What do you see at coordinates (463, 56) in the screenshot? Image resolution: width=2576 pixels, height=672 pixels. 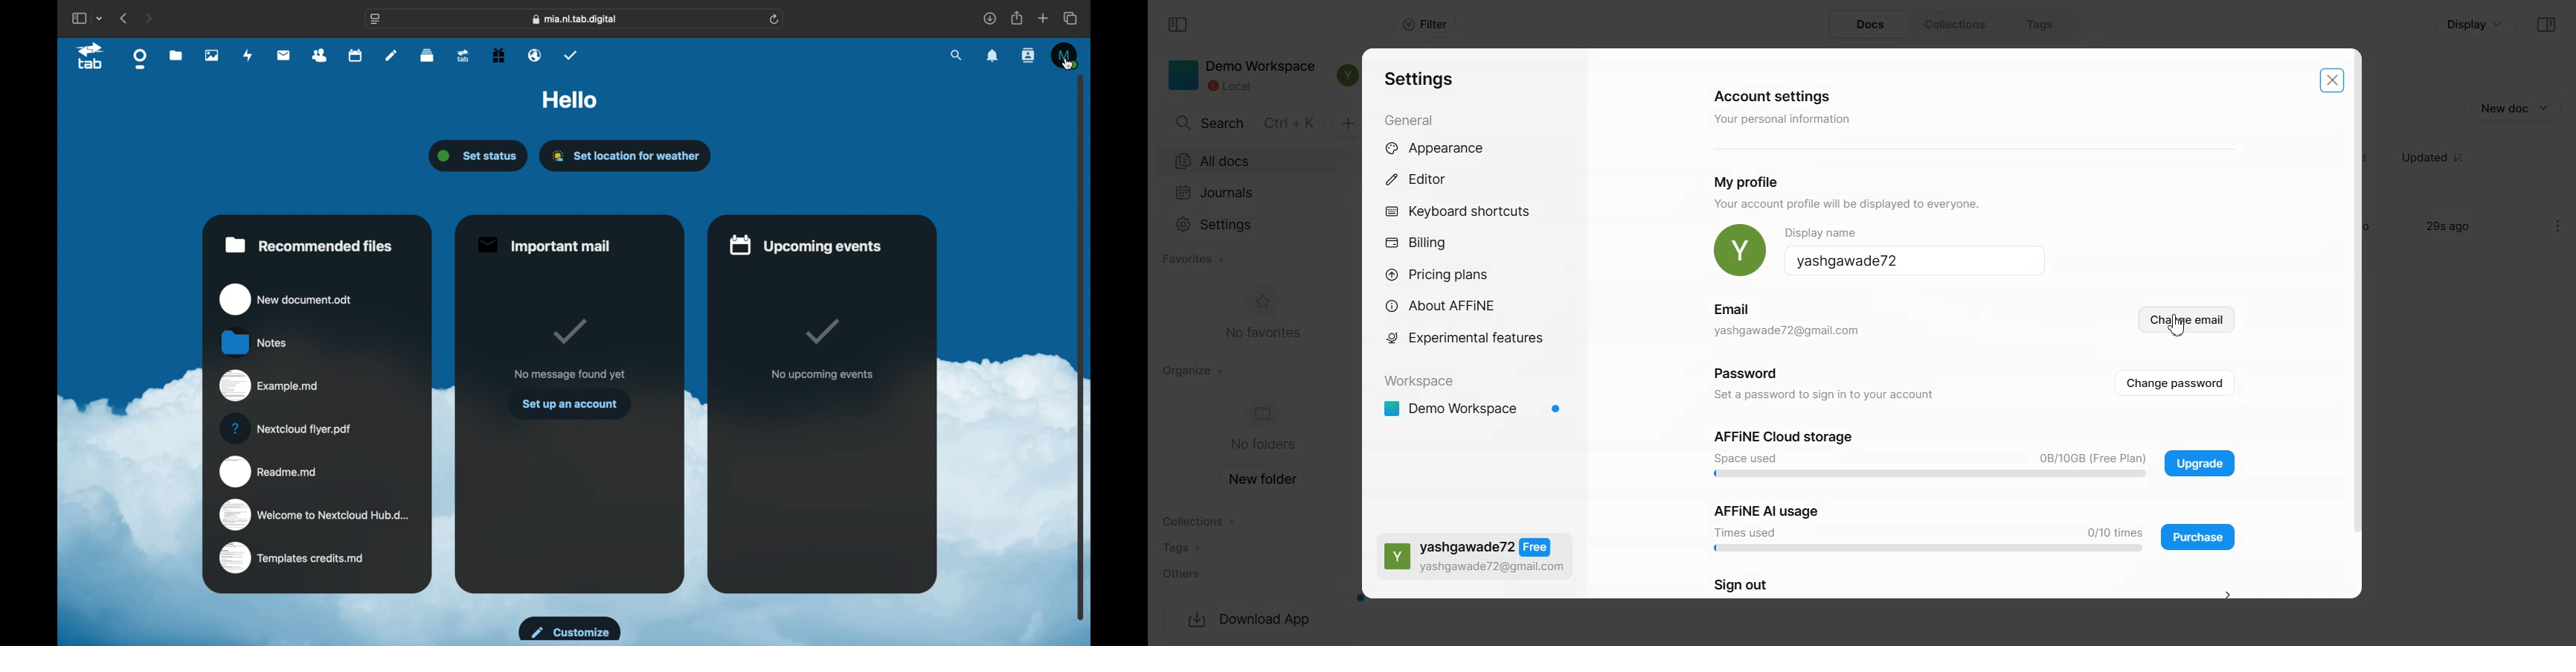 I see `upgrade` at bounding box center [463, 56].